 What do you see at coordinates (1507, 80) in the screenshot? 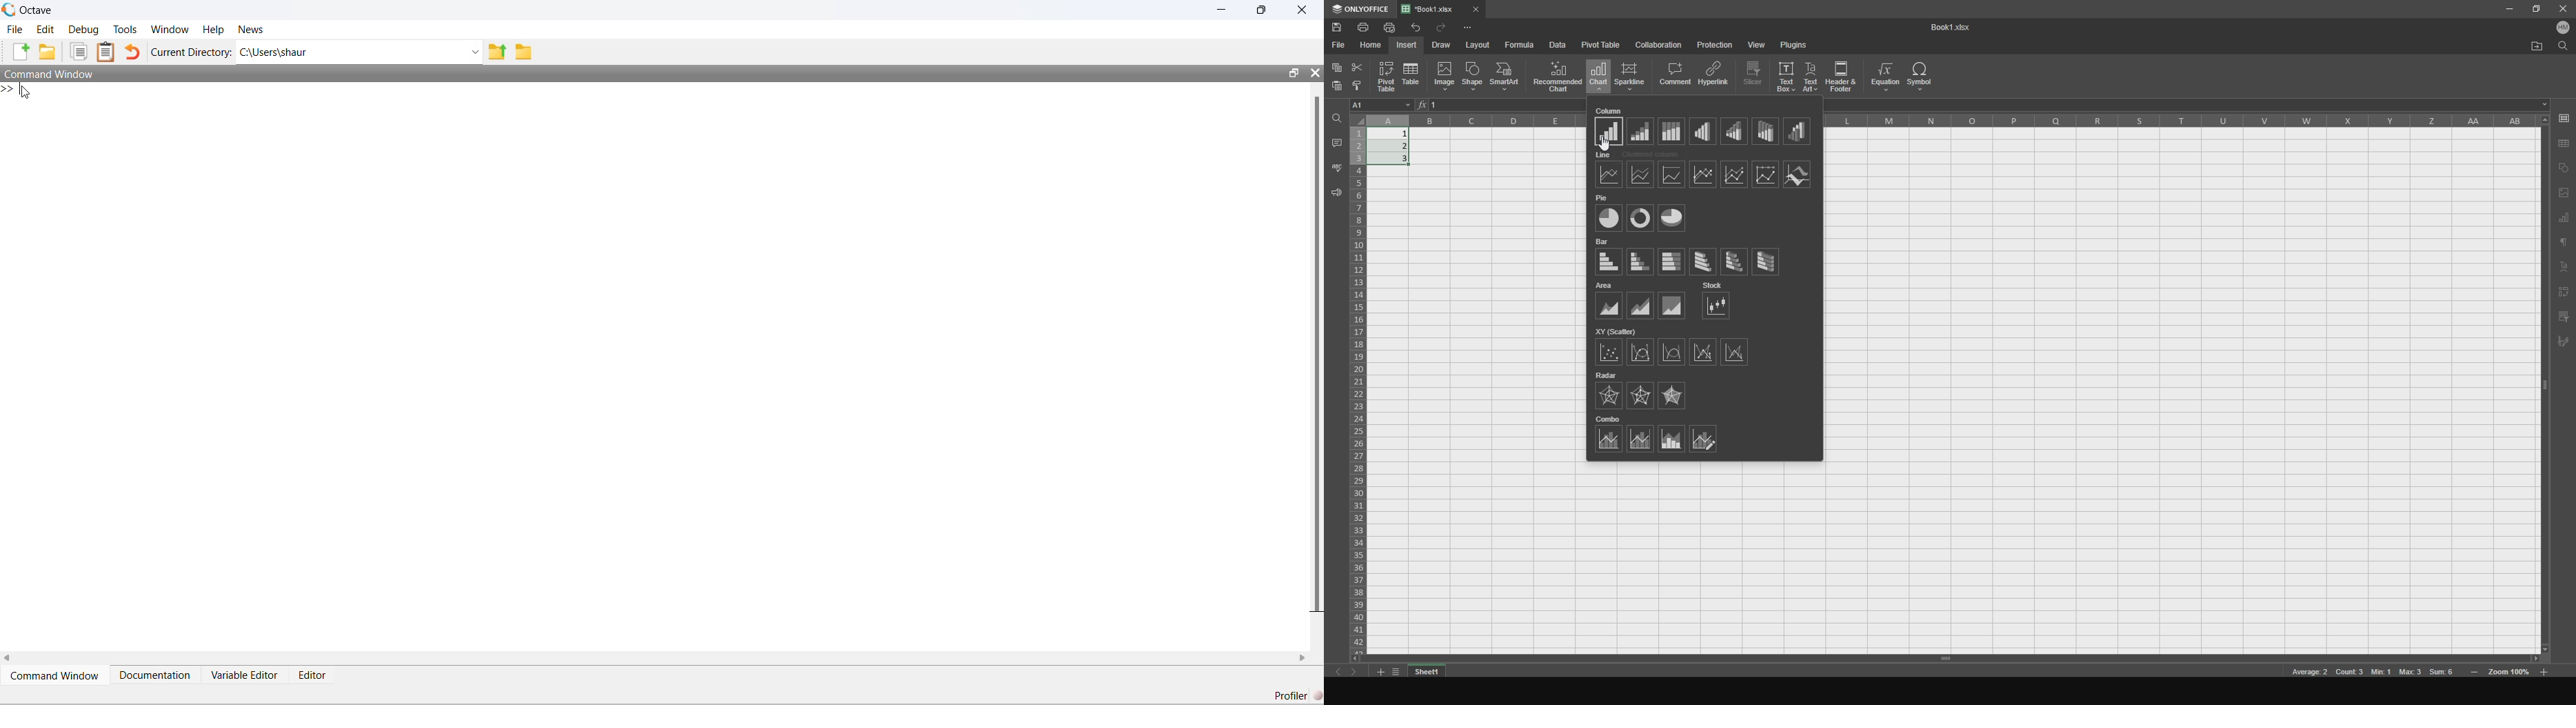
I see `smartart` at bounding box center [1507, 80].